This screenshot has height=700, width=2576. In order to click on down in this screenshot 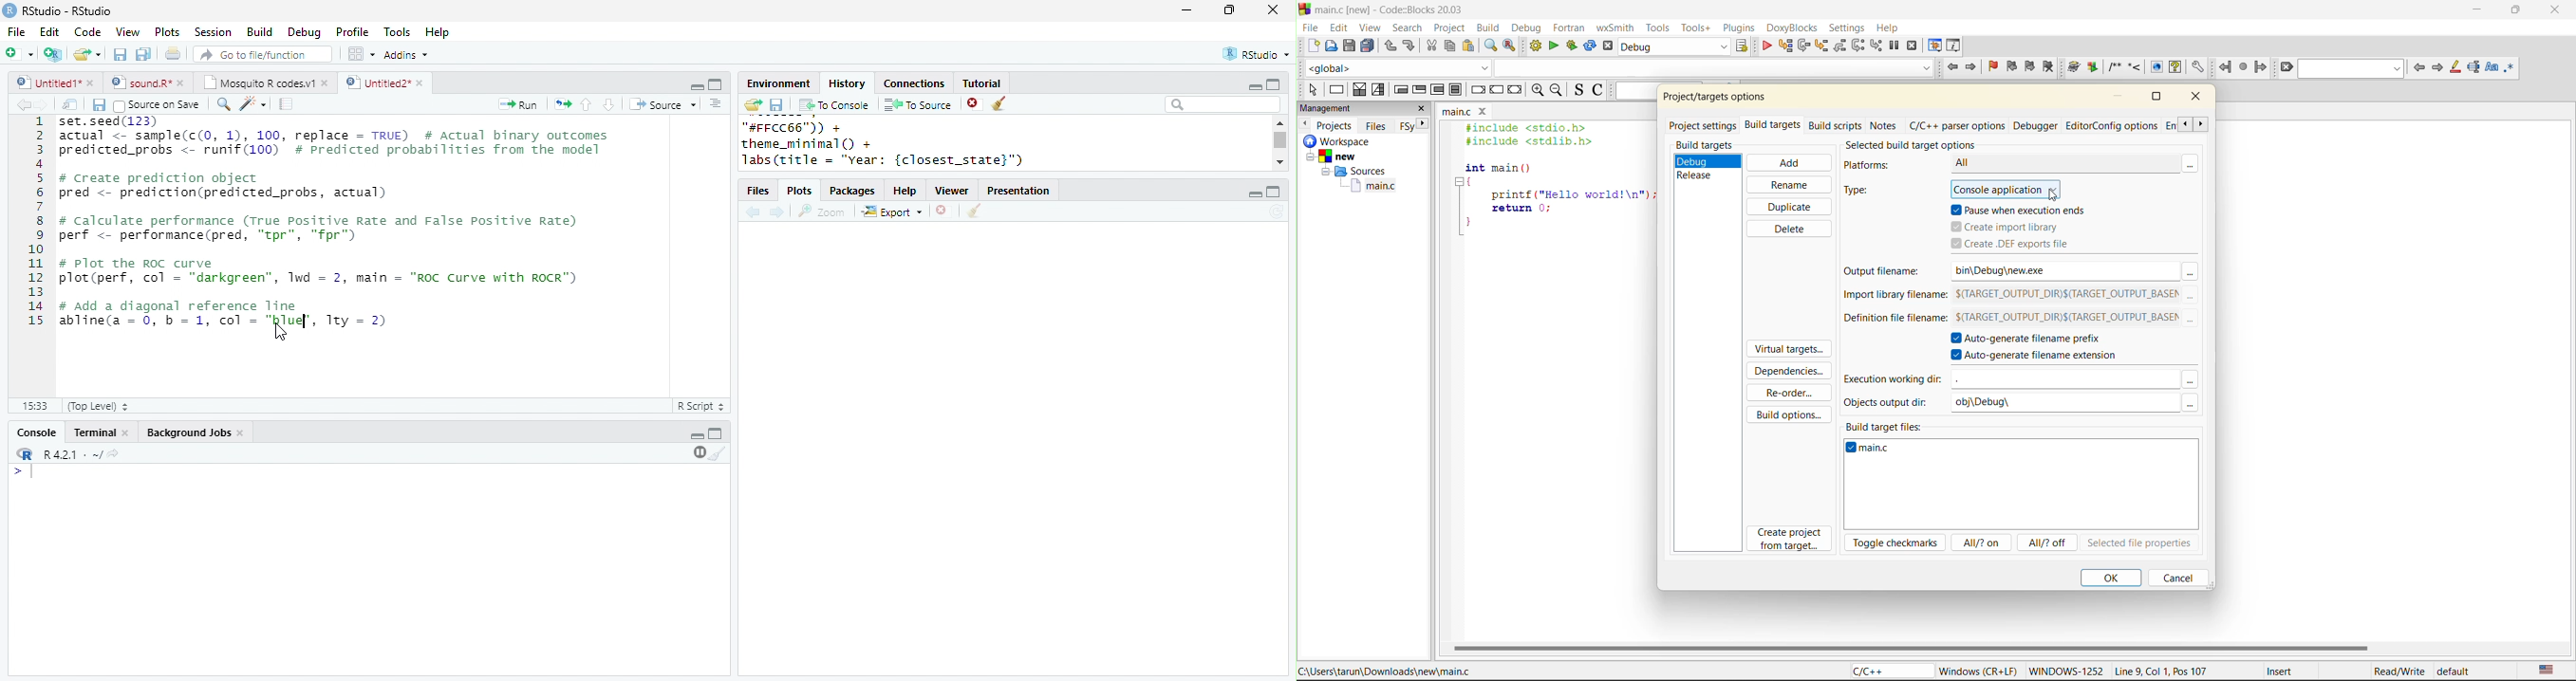, I will do `click(607, 104)`.